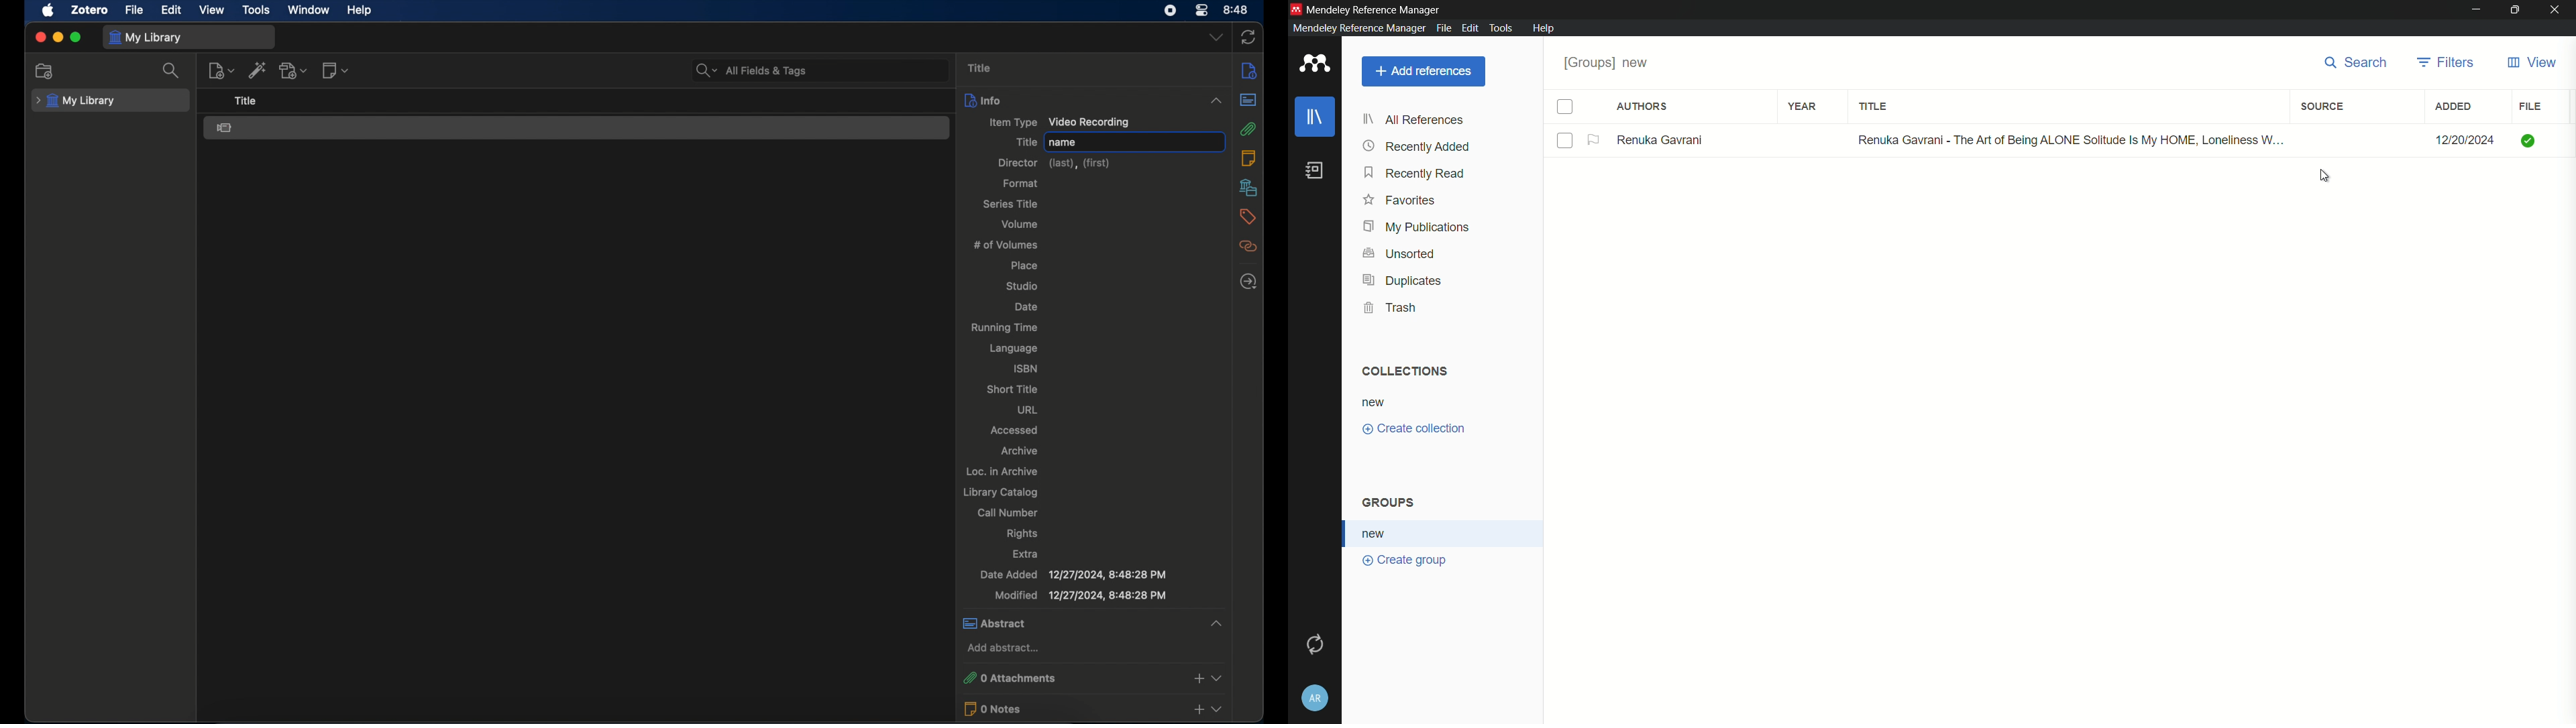 This screenshot has width=2576, height=728. I want to click on all references, so click(1413, 121).